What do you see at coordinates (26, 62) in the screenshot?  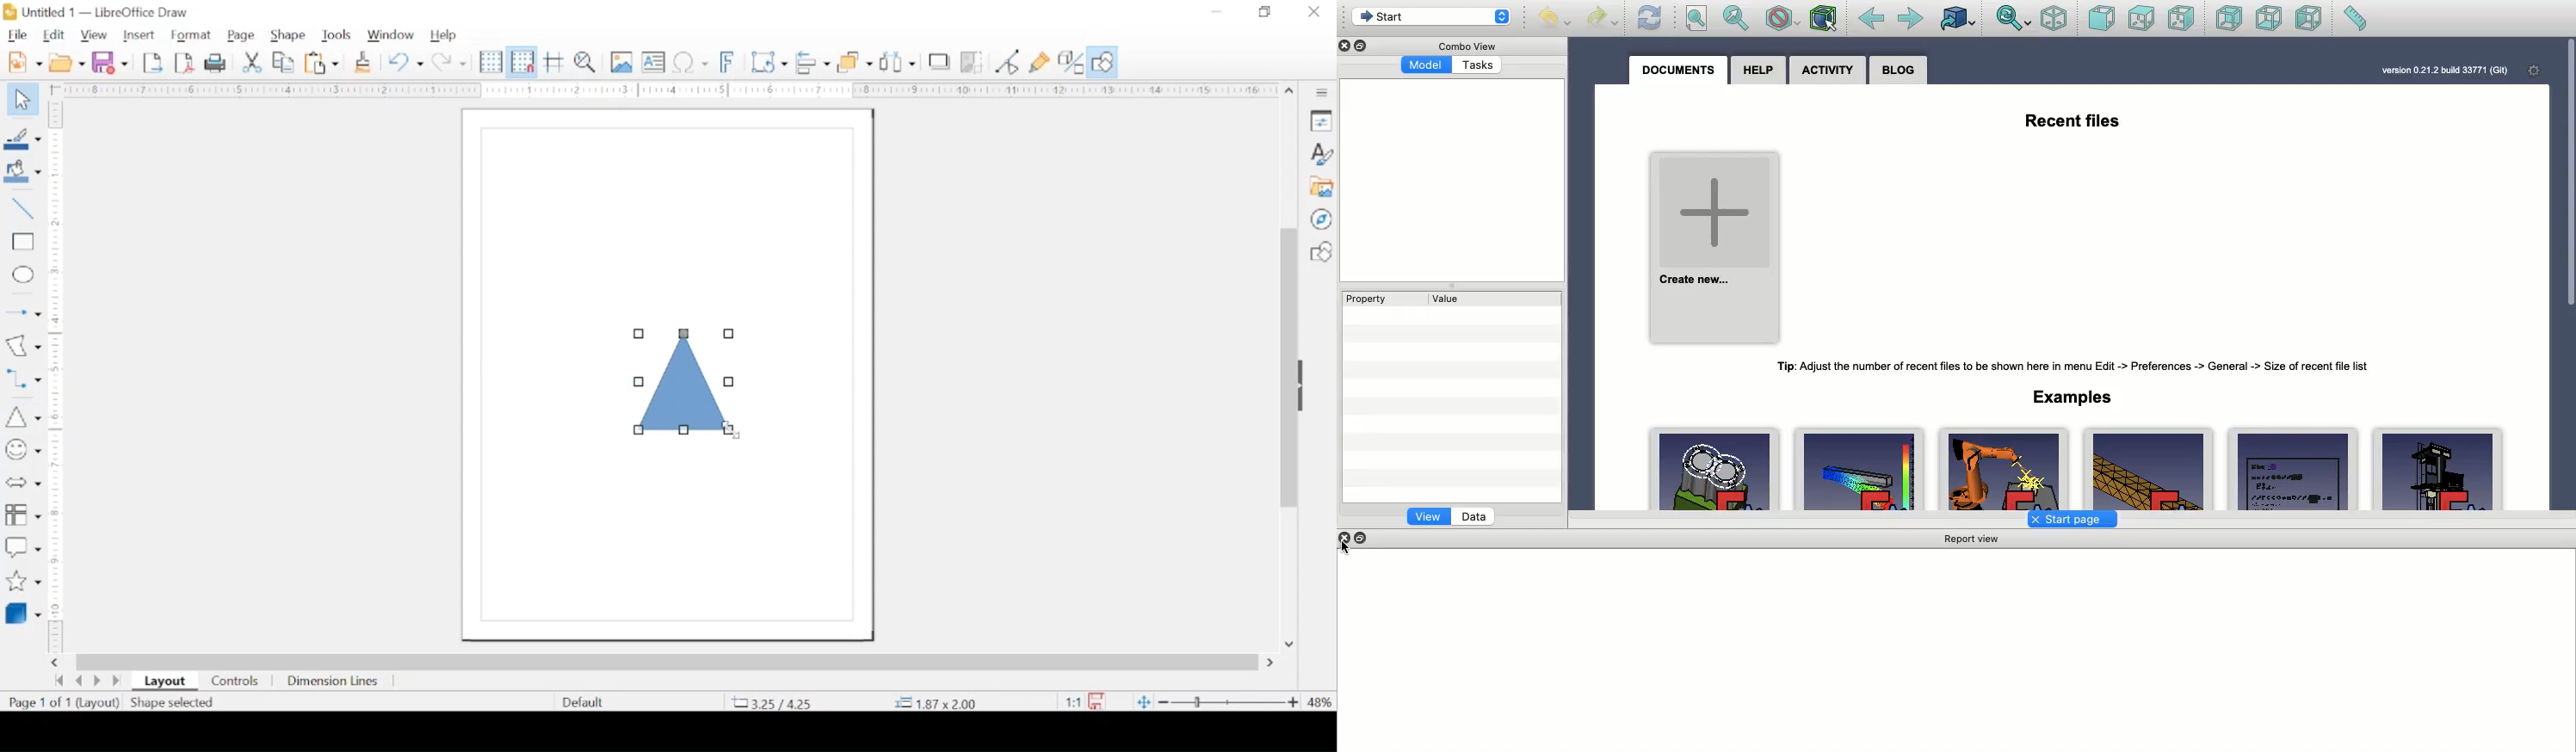 I see `new` at bounding box center [26, 62].